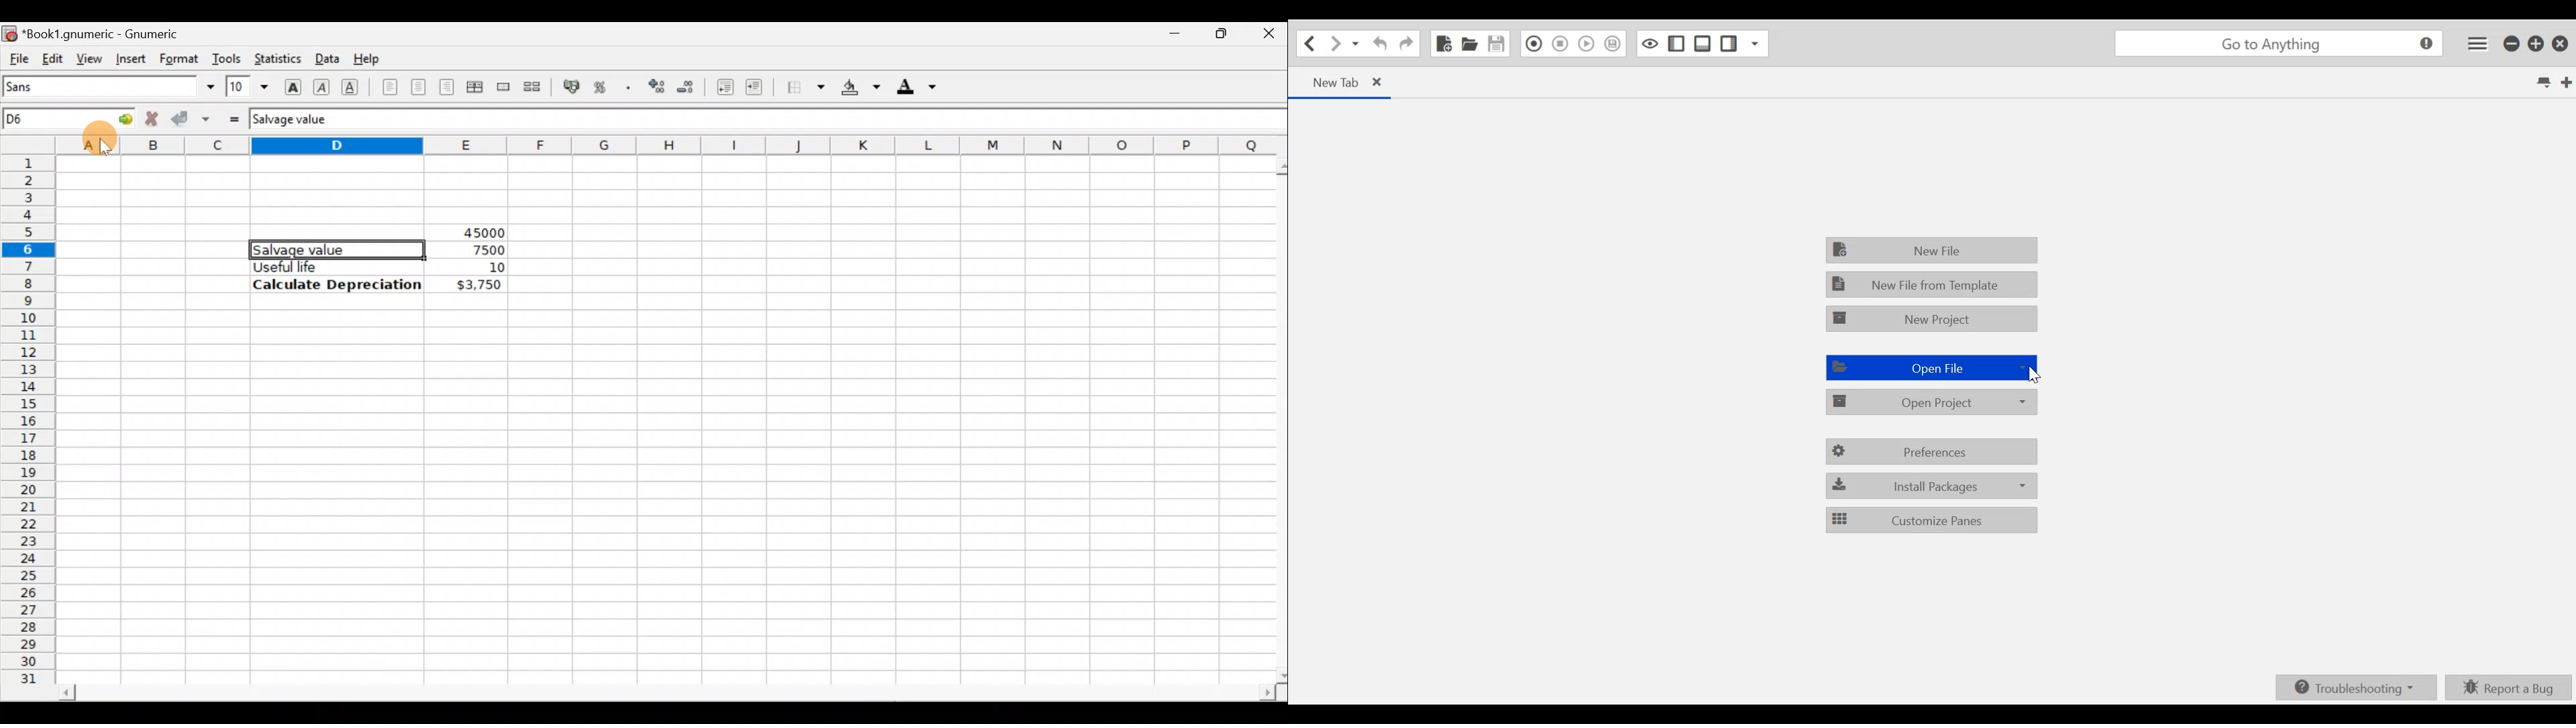  I want to click on Maximize, so click(1218, 38).